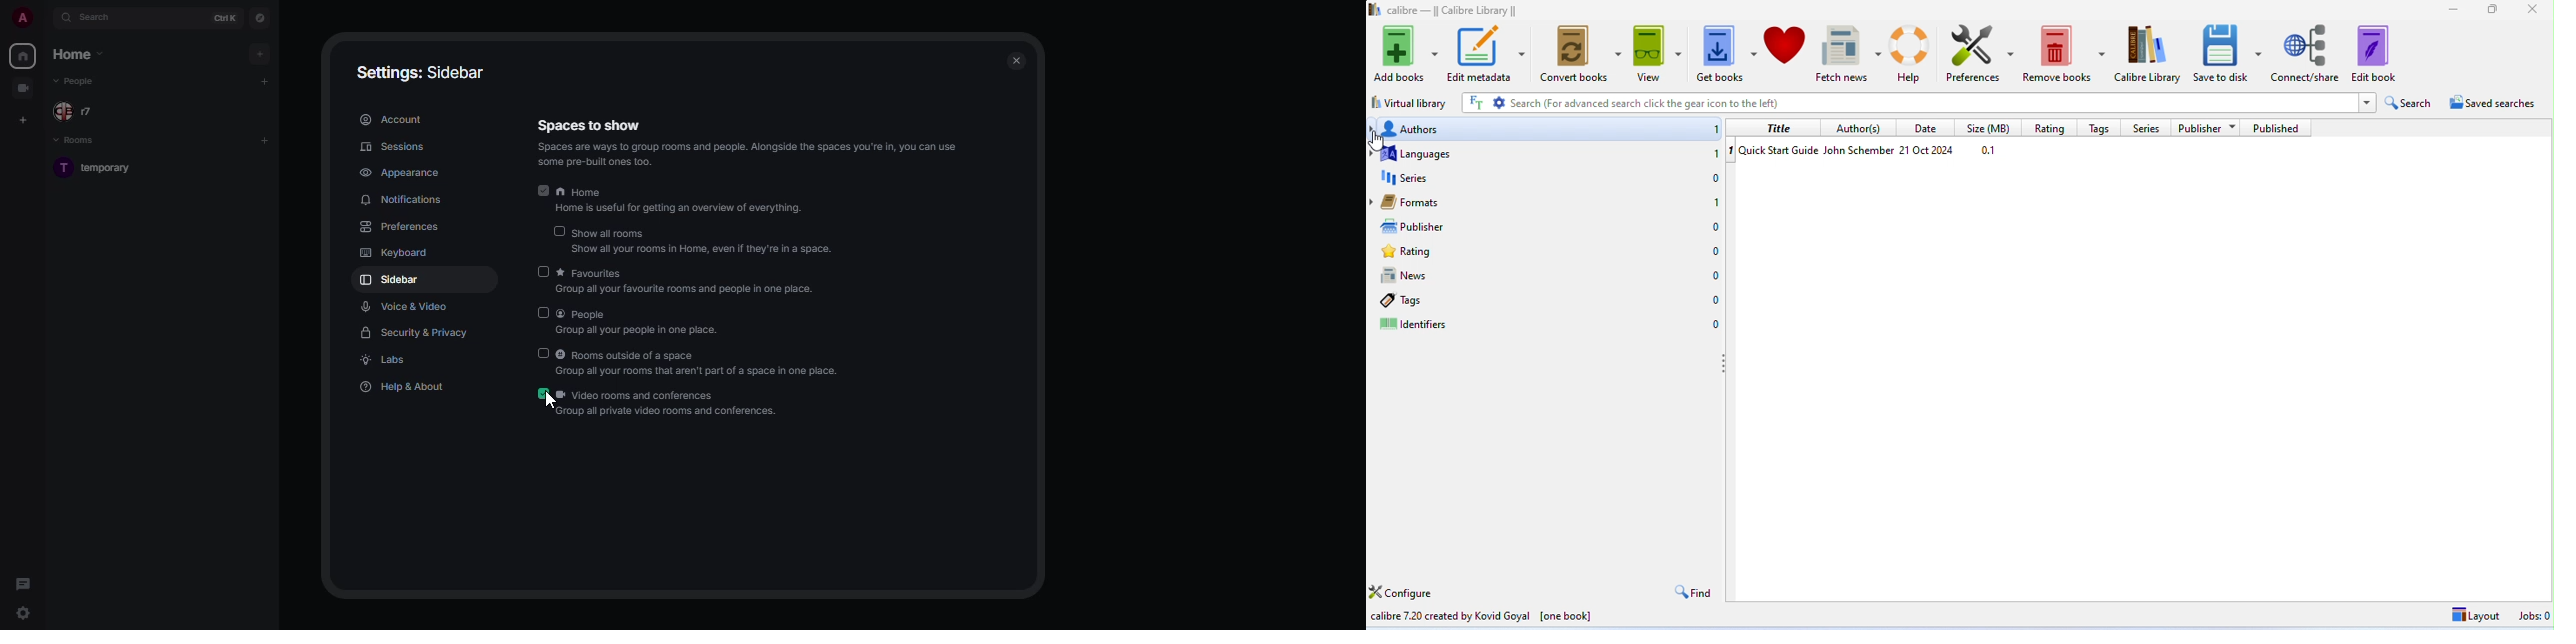 The width and height of the screenshot is (2576, 644). I want to click on show all rooms, so click(703, 230).